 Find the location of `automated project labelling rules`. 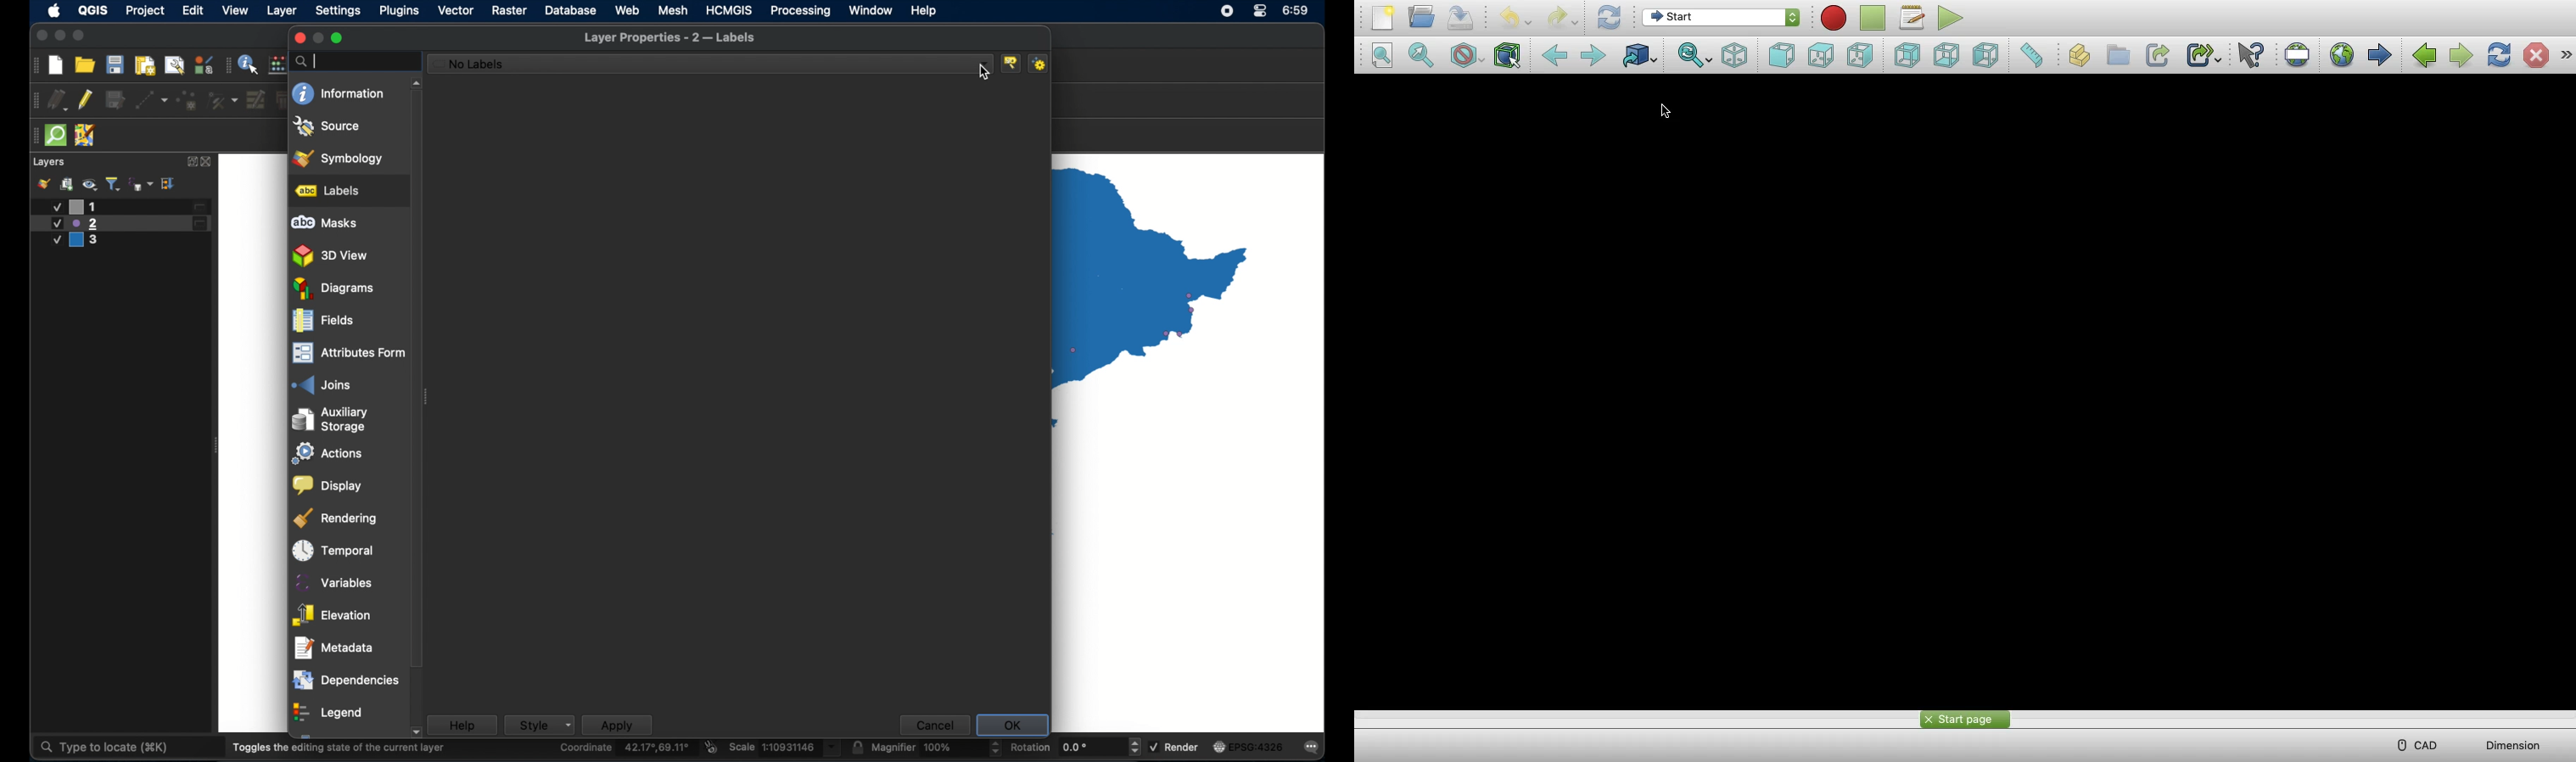

automated project labelling rules is located at coordinates (1041, 64).